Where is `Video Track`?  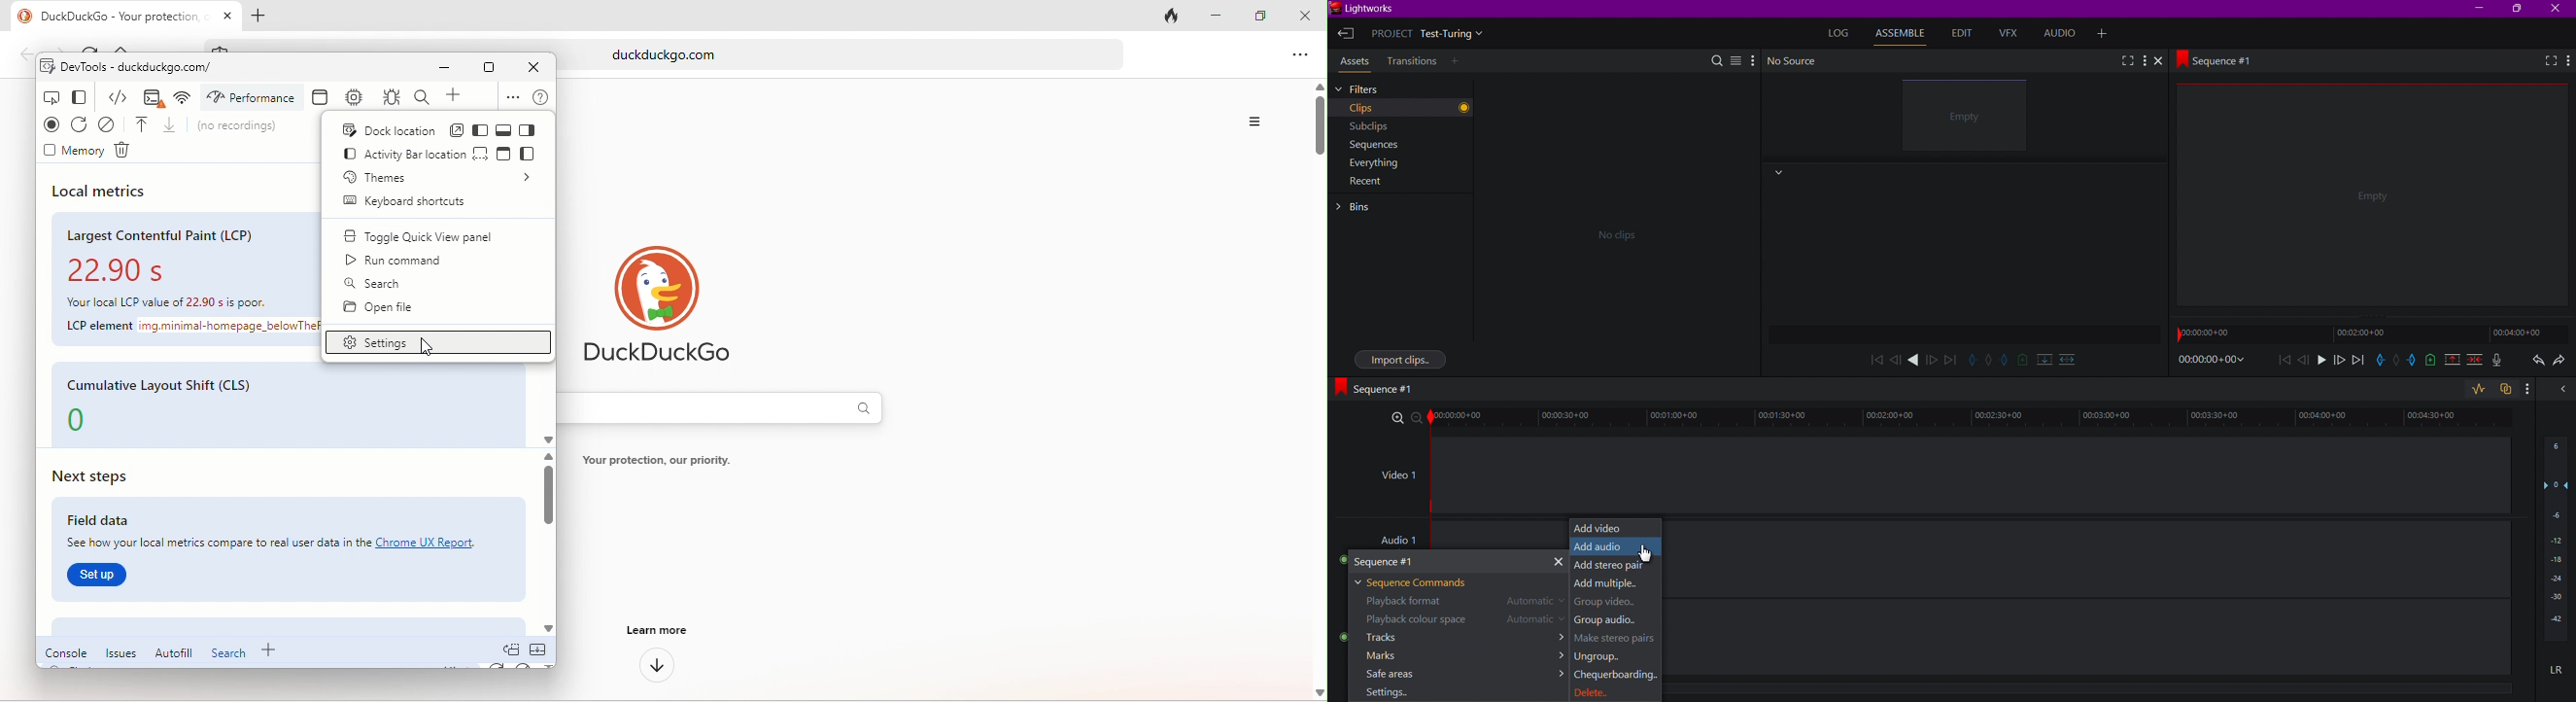
Video Track is located at coordinates (1971, 474).